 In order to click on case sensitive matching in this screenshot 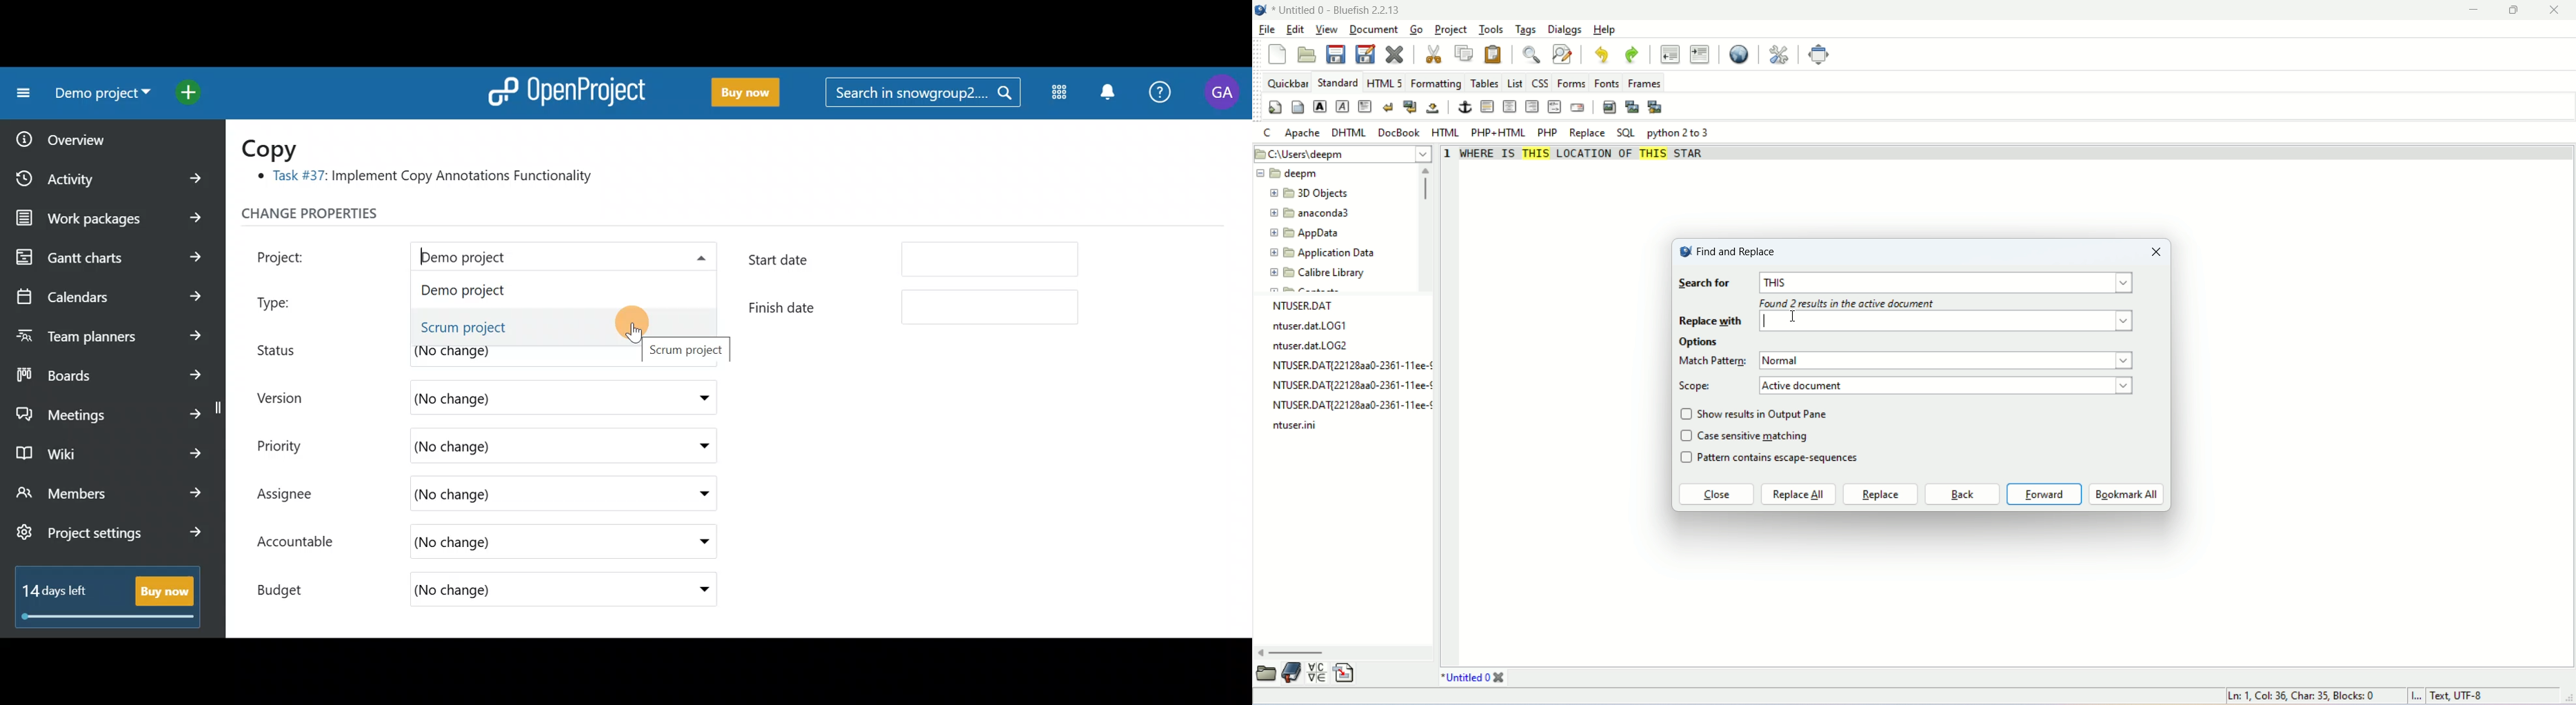, I will do `click(1755, 435)`.